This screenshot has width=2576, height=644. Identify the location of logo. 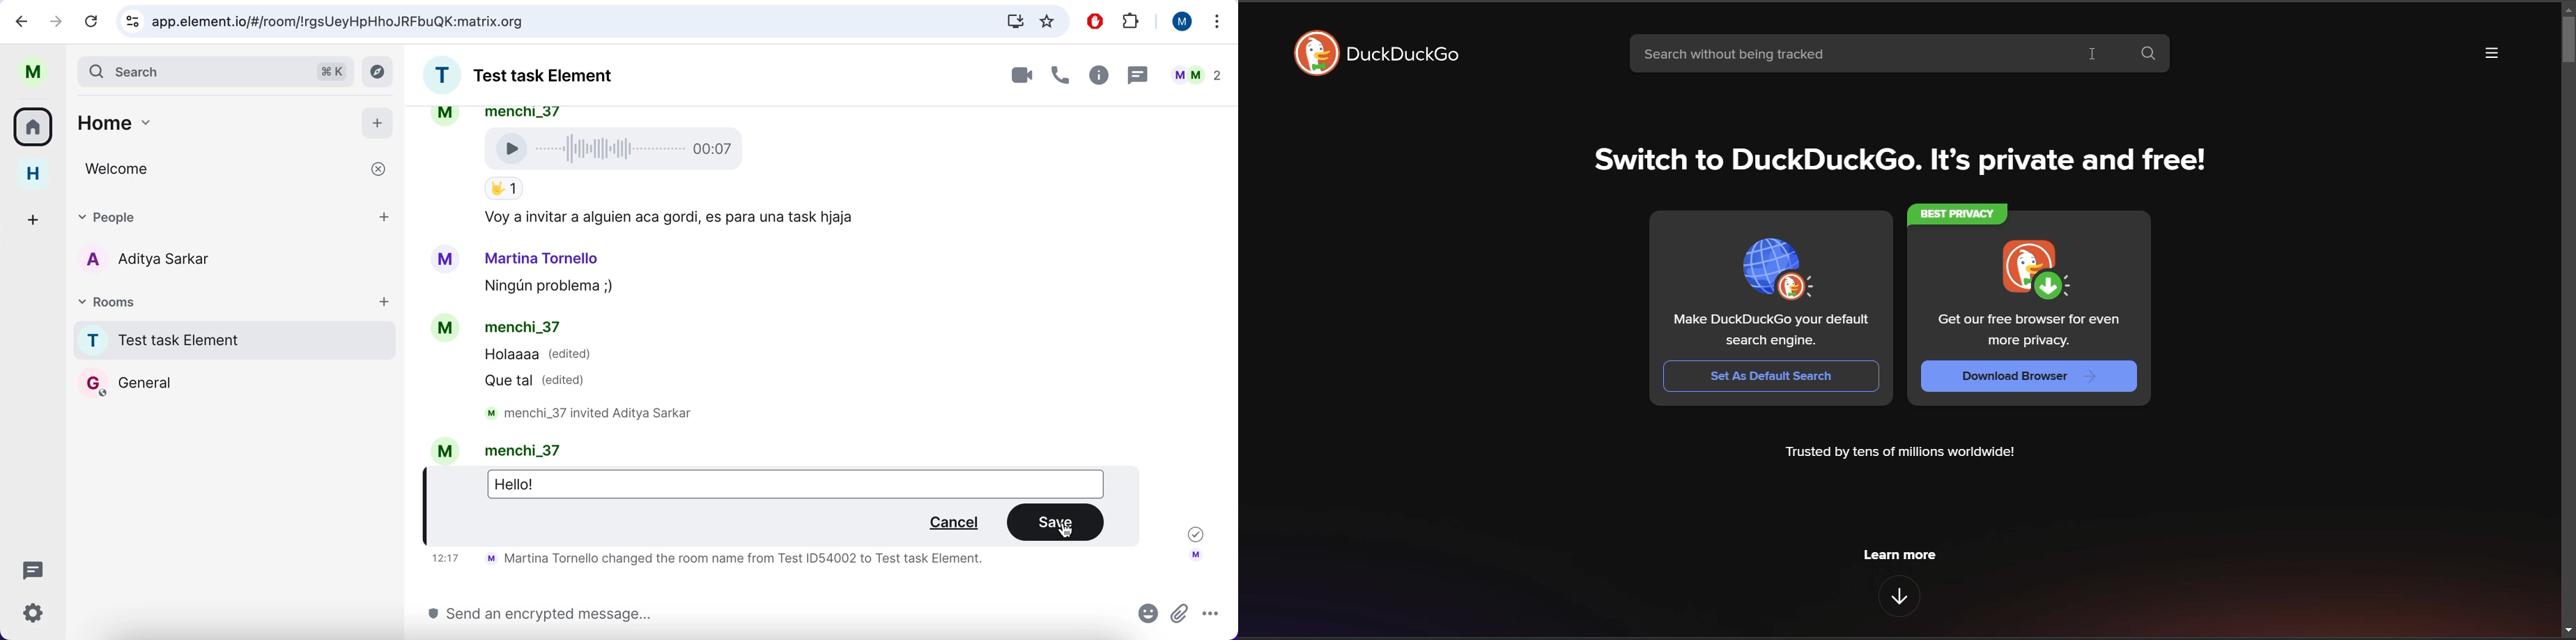
(1780, 269).